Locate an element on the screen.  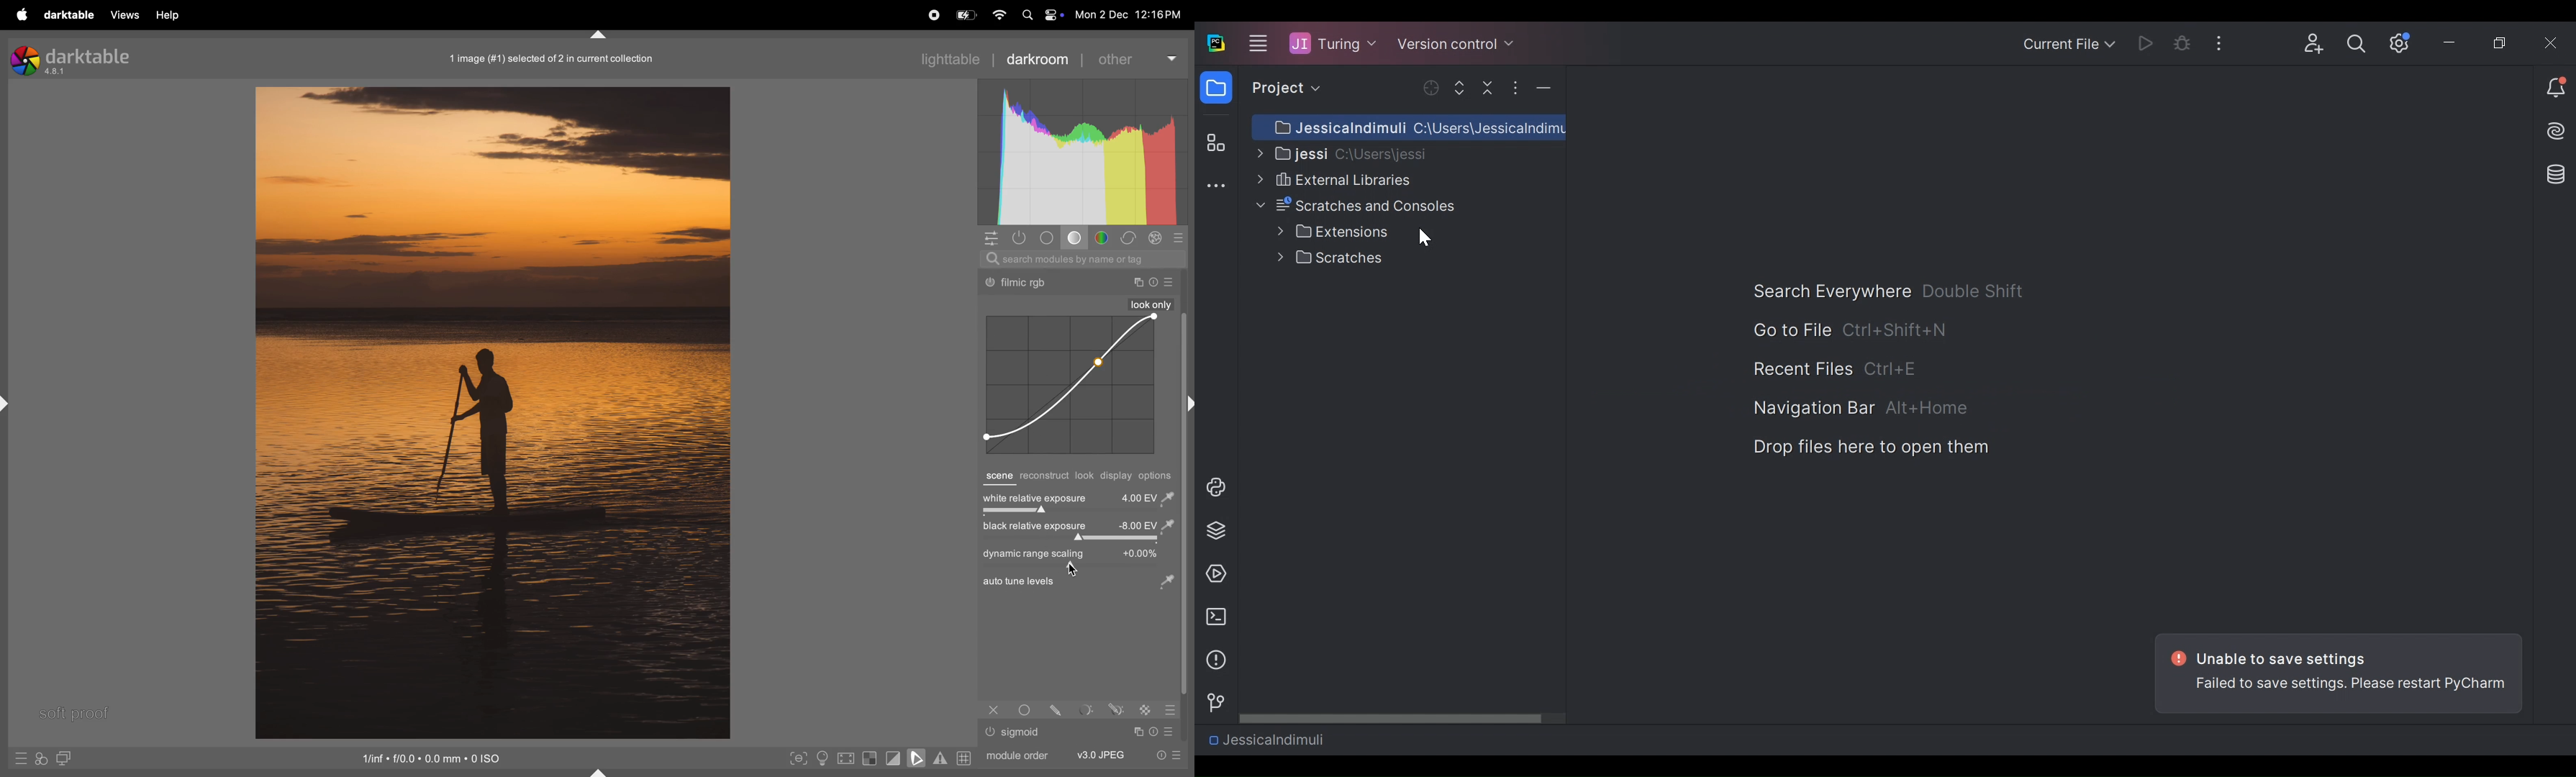
Project Name is located at coordinates (1333, 42).